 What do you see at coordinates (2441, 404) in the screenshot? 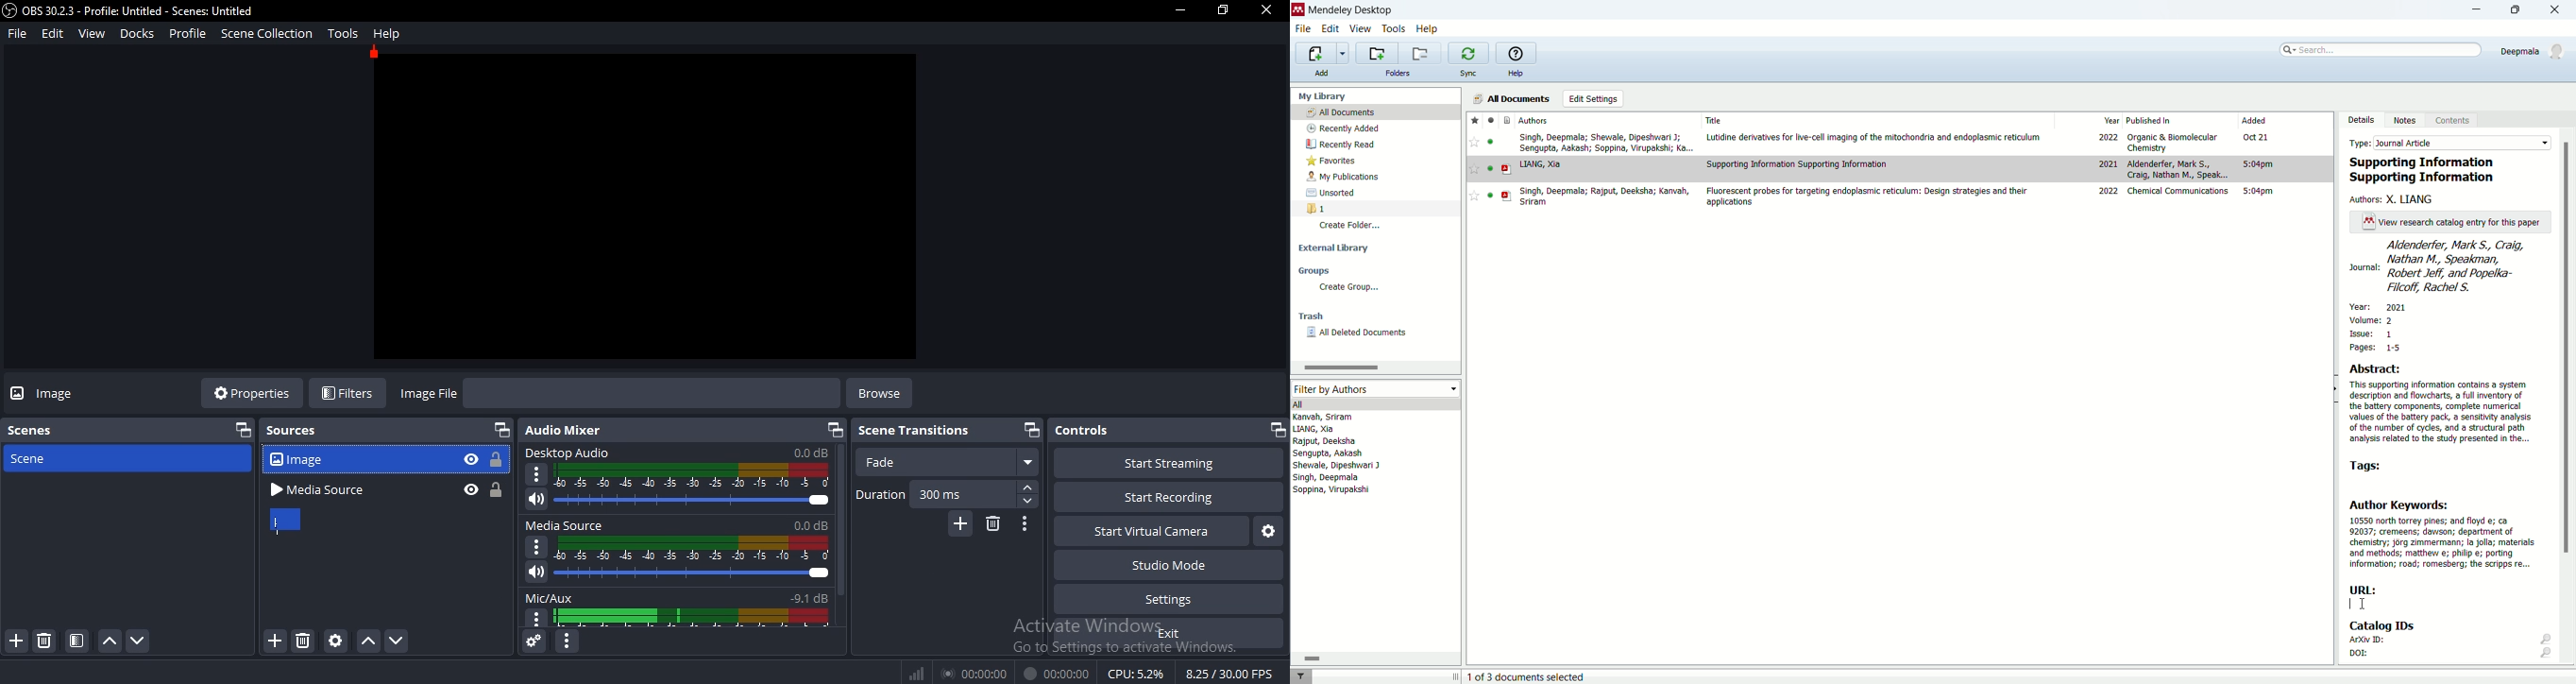
I see `Abstract:This supporting information contains a system description and flowcharts, a full inventory of the battery components, complete numerical values of the battery pack, a sensitivity analysis of the number of cycles, and a structural path analysis related to the study presented in the...` at bounding box center [2441, 404].